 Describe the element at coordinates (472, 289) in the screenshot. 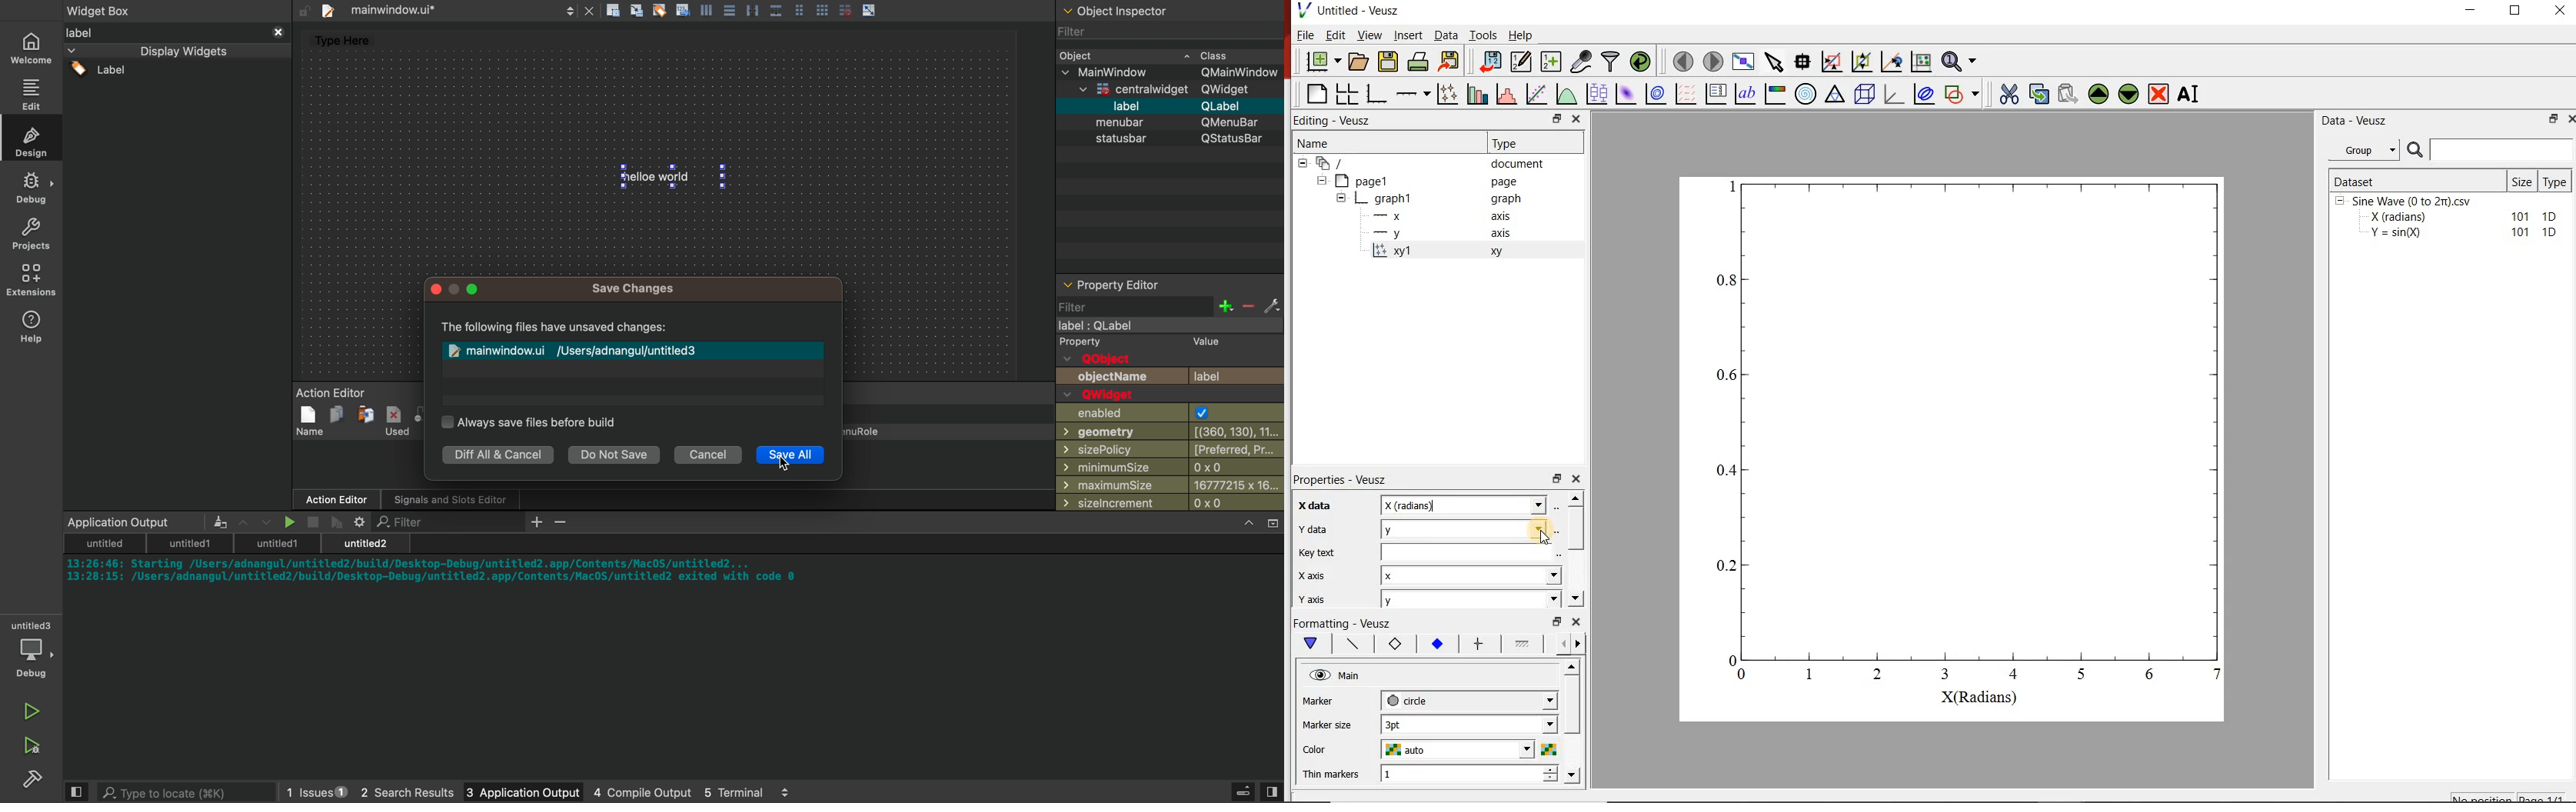

I see `` at that location.